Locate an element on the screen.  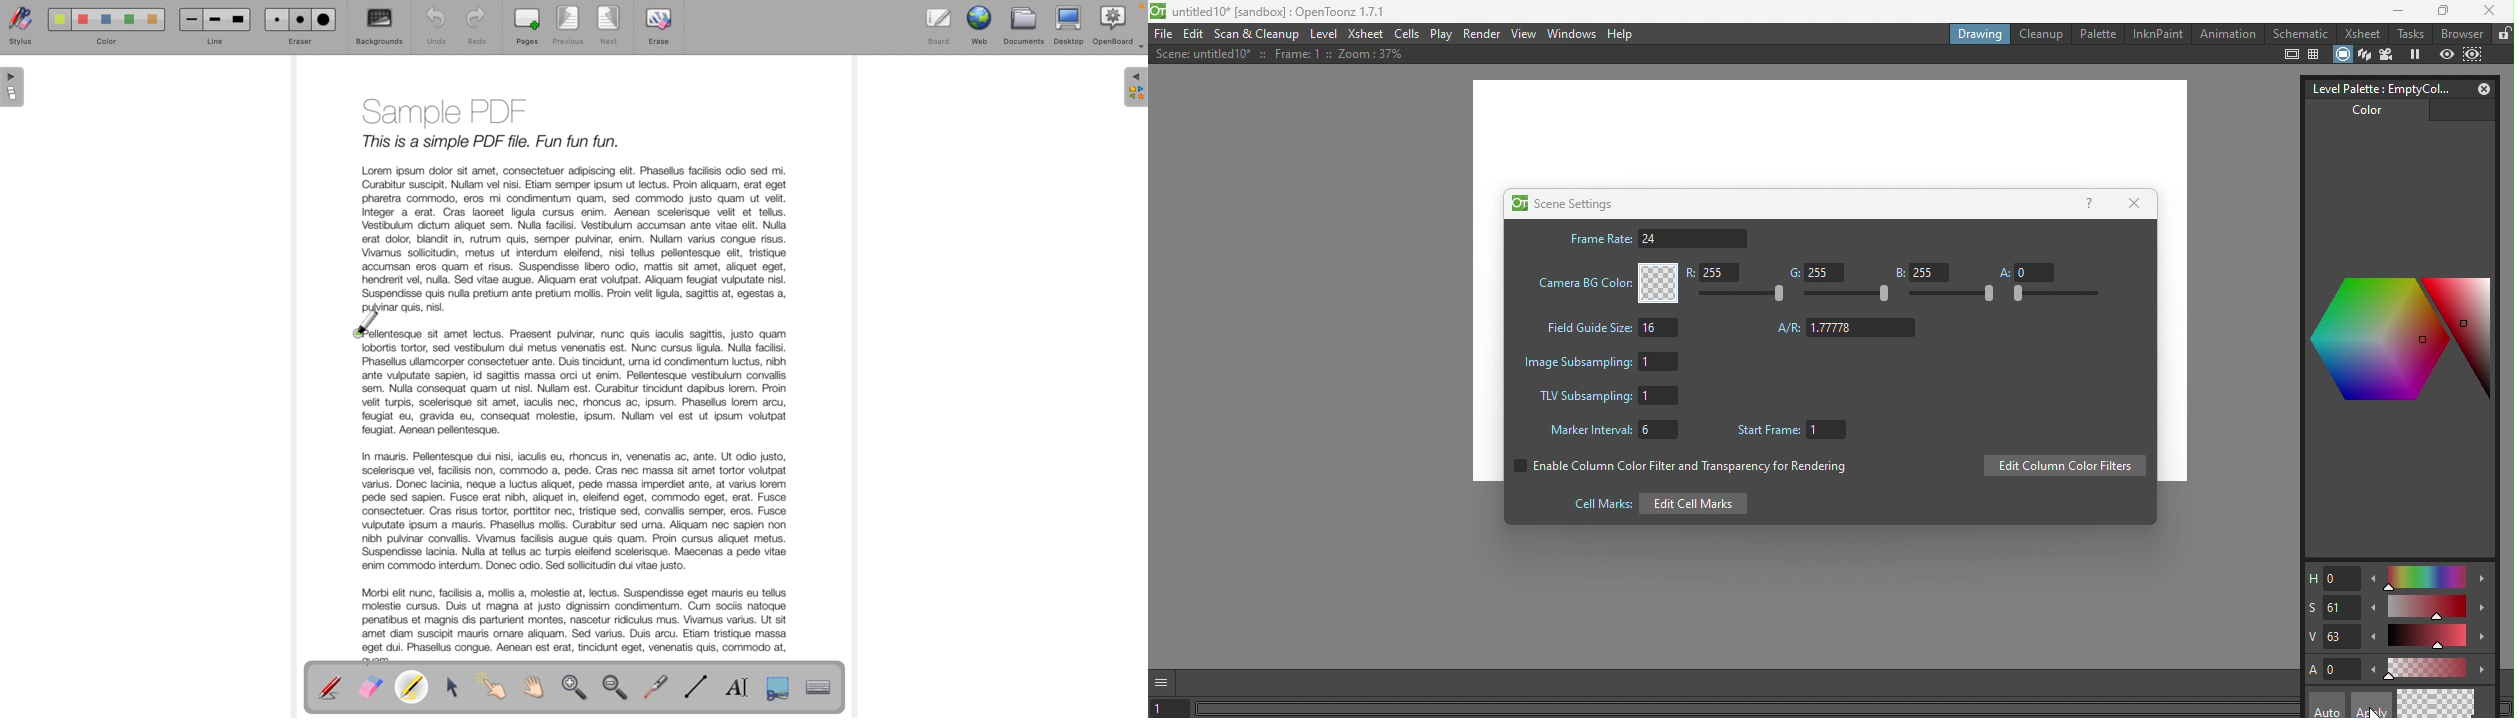
Slide bar is located at coordinates (1953, 295).